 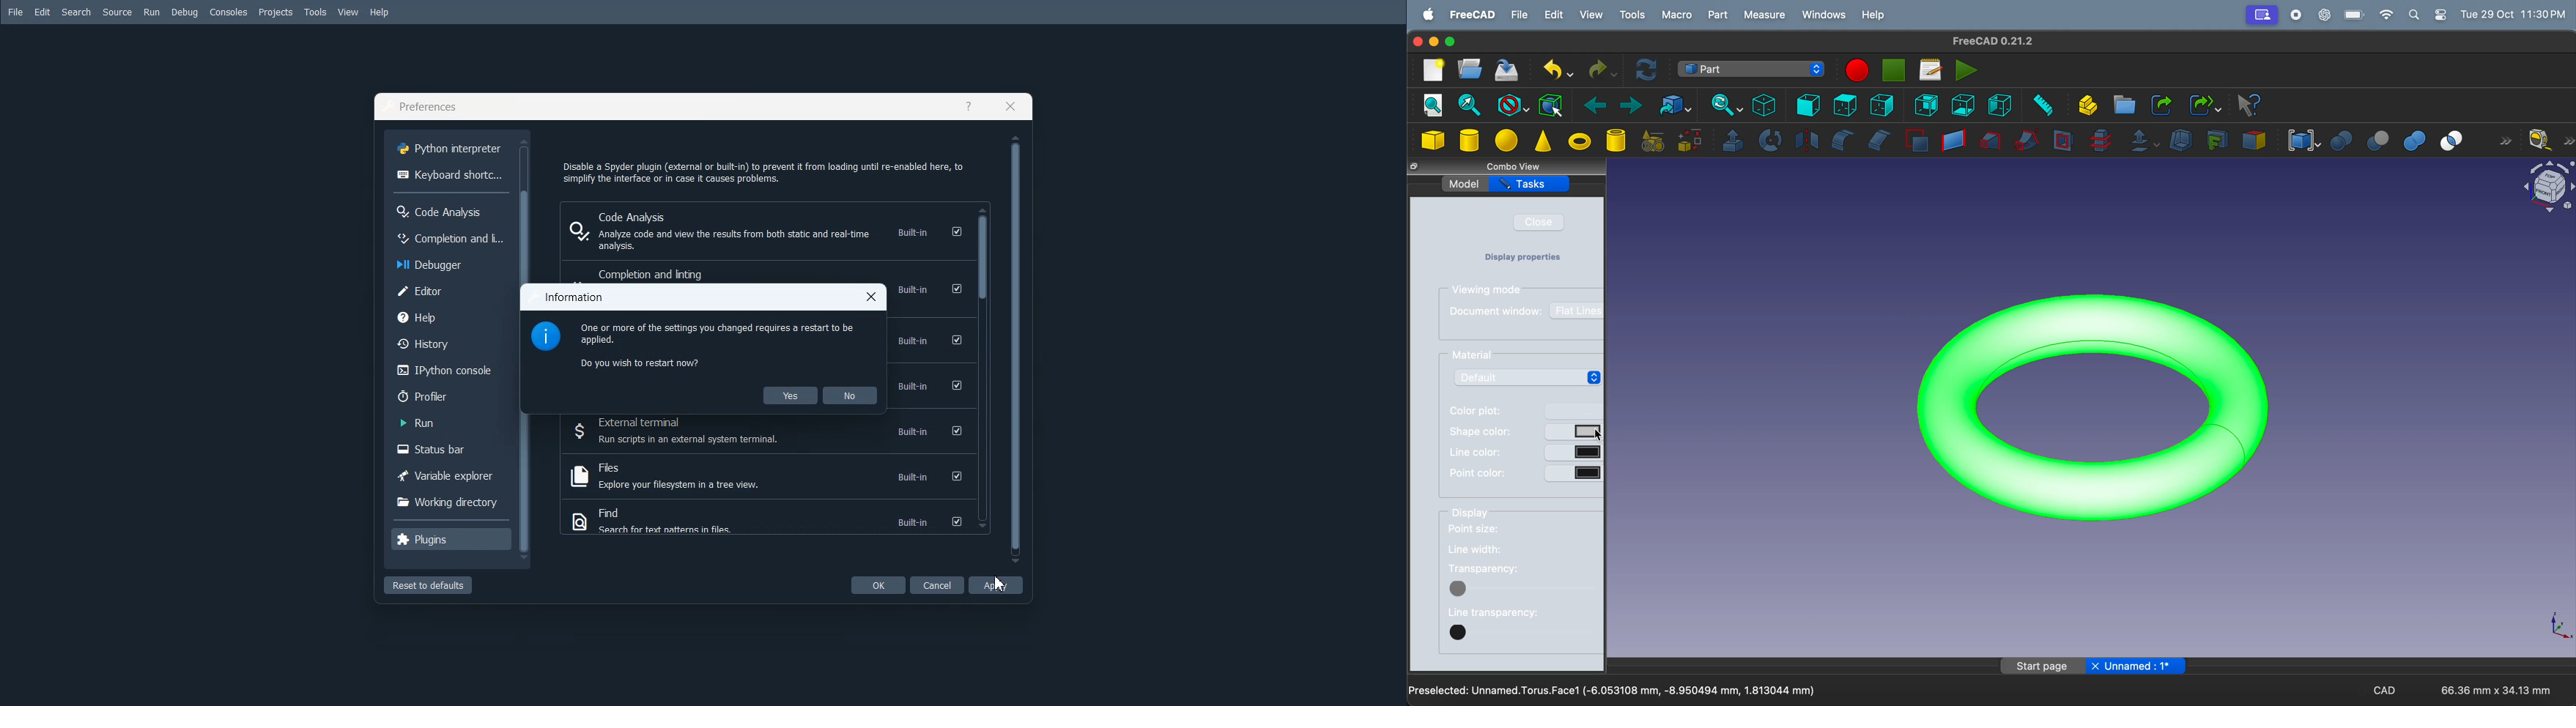 I want to click on undo, so click(x=1557, y=70).